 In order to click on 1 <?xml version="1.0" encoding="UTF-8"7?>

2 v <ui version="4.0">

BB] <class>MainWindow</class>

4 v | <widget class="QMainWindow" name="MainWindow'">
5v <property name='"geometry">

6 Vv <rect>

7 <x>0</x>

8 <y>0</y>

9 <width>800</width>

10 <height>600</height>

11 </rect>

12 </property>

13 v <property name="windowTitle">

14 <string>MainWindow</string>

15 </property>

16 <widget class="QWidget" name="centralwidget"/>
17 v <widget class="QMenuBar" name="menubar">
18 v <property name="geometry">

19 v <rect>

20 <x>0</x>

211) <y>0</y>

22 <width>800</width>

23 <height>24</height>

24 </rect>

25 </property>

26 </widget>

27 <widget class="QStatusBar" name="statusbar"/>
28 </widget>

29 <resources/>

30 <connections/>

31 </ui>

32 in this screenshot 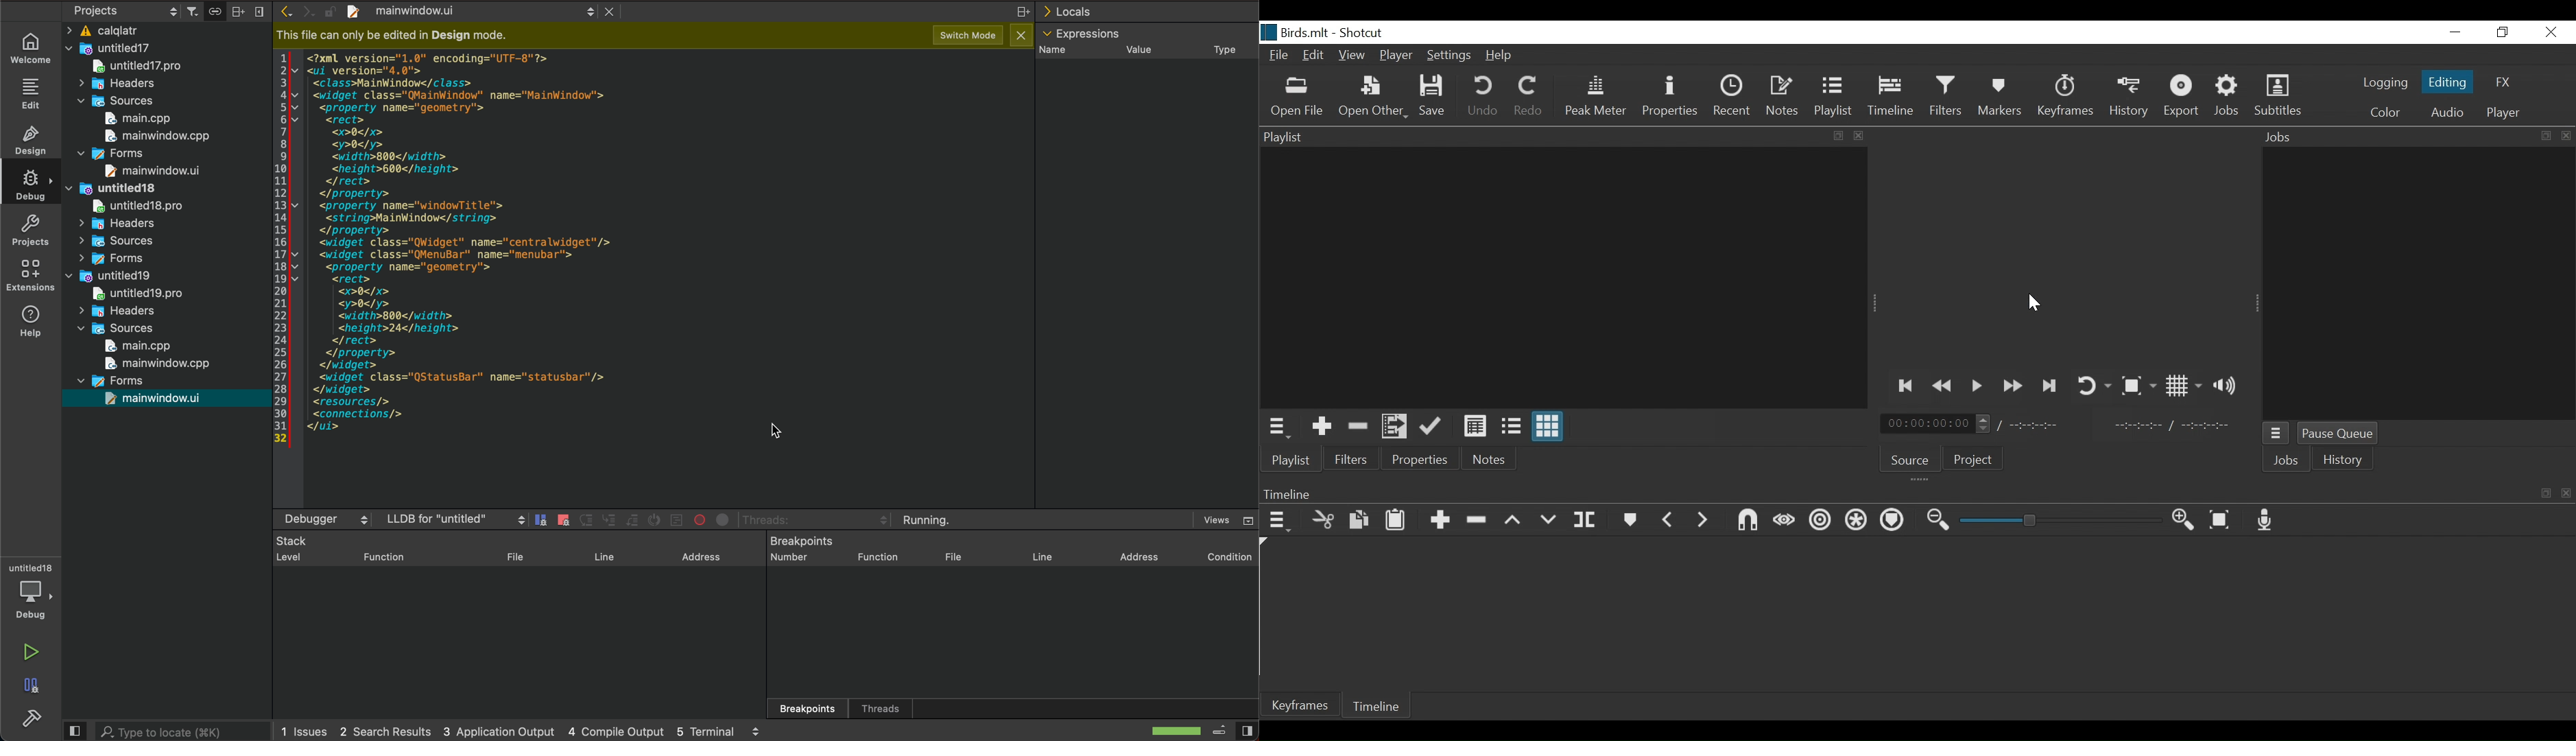, I will do `click(447, 247)`.